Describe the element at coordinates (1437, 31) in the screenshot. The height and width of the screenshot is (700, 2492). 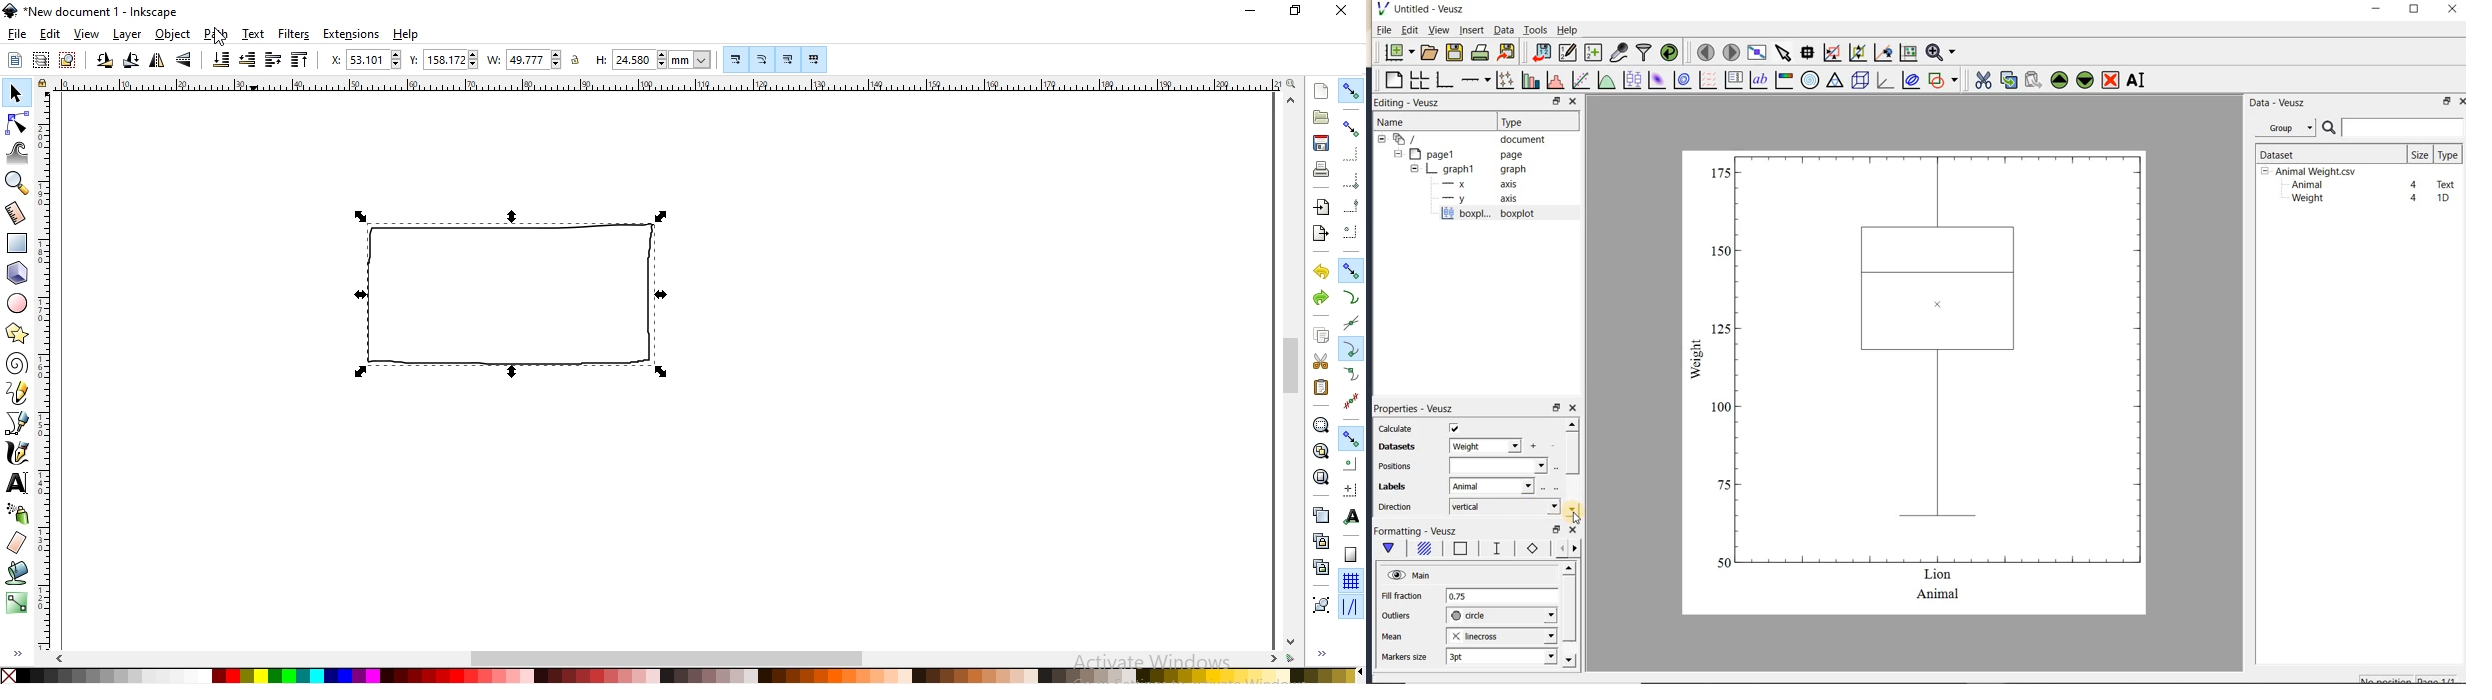
I see `view` at that location.